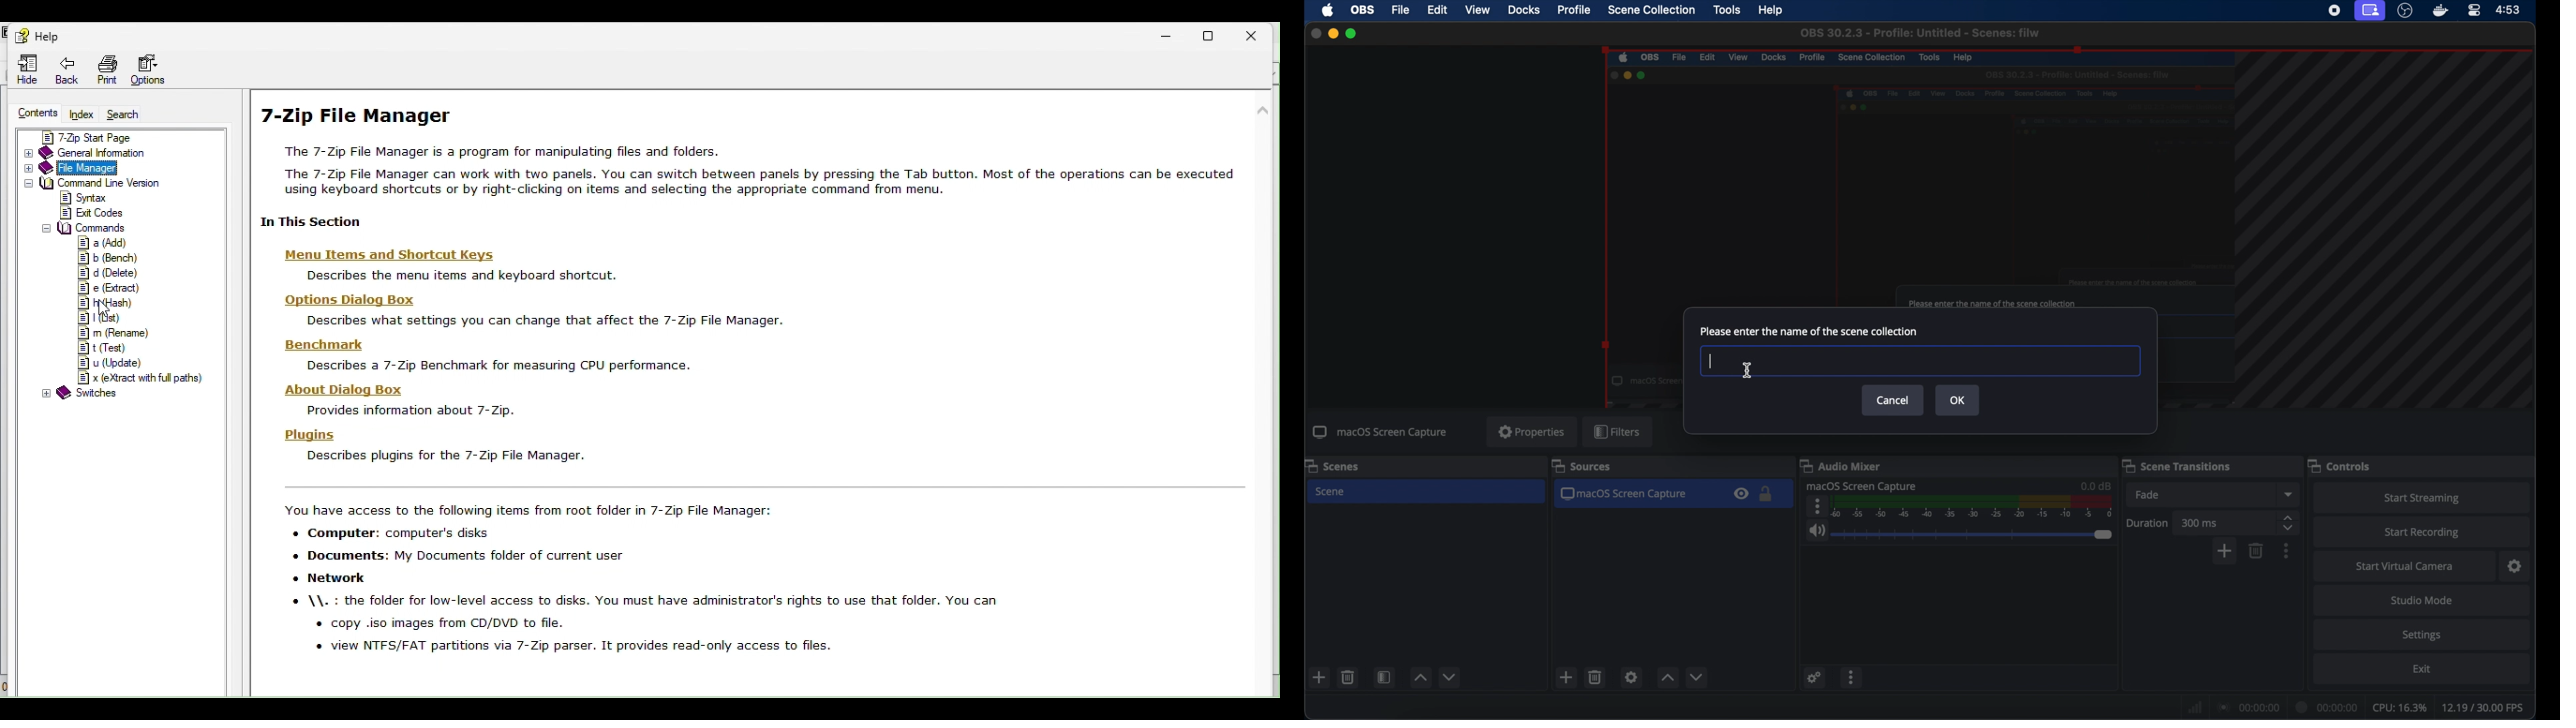  Describe the element at coordinates (2389, 233) in the screenshot. I see `guidelines` at that location.